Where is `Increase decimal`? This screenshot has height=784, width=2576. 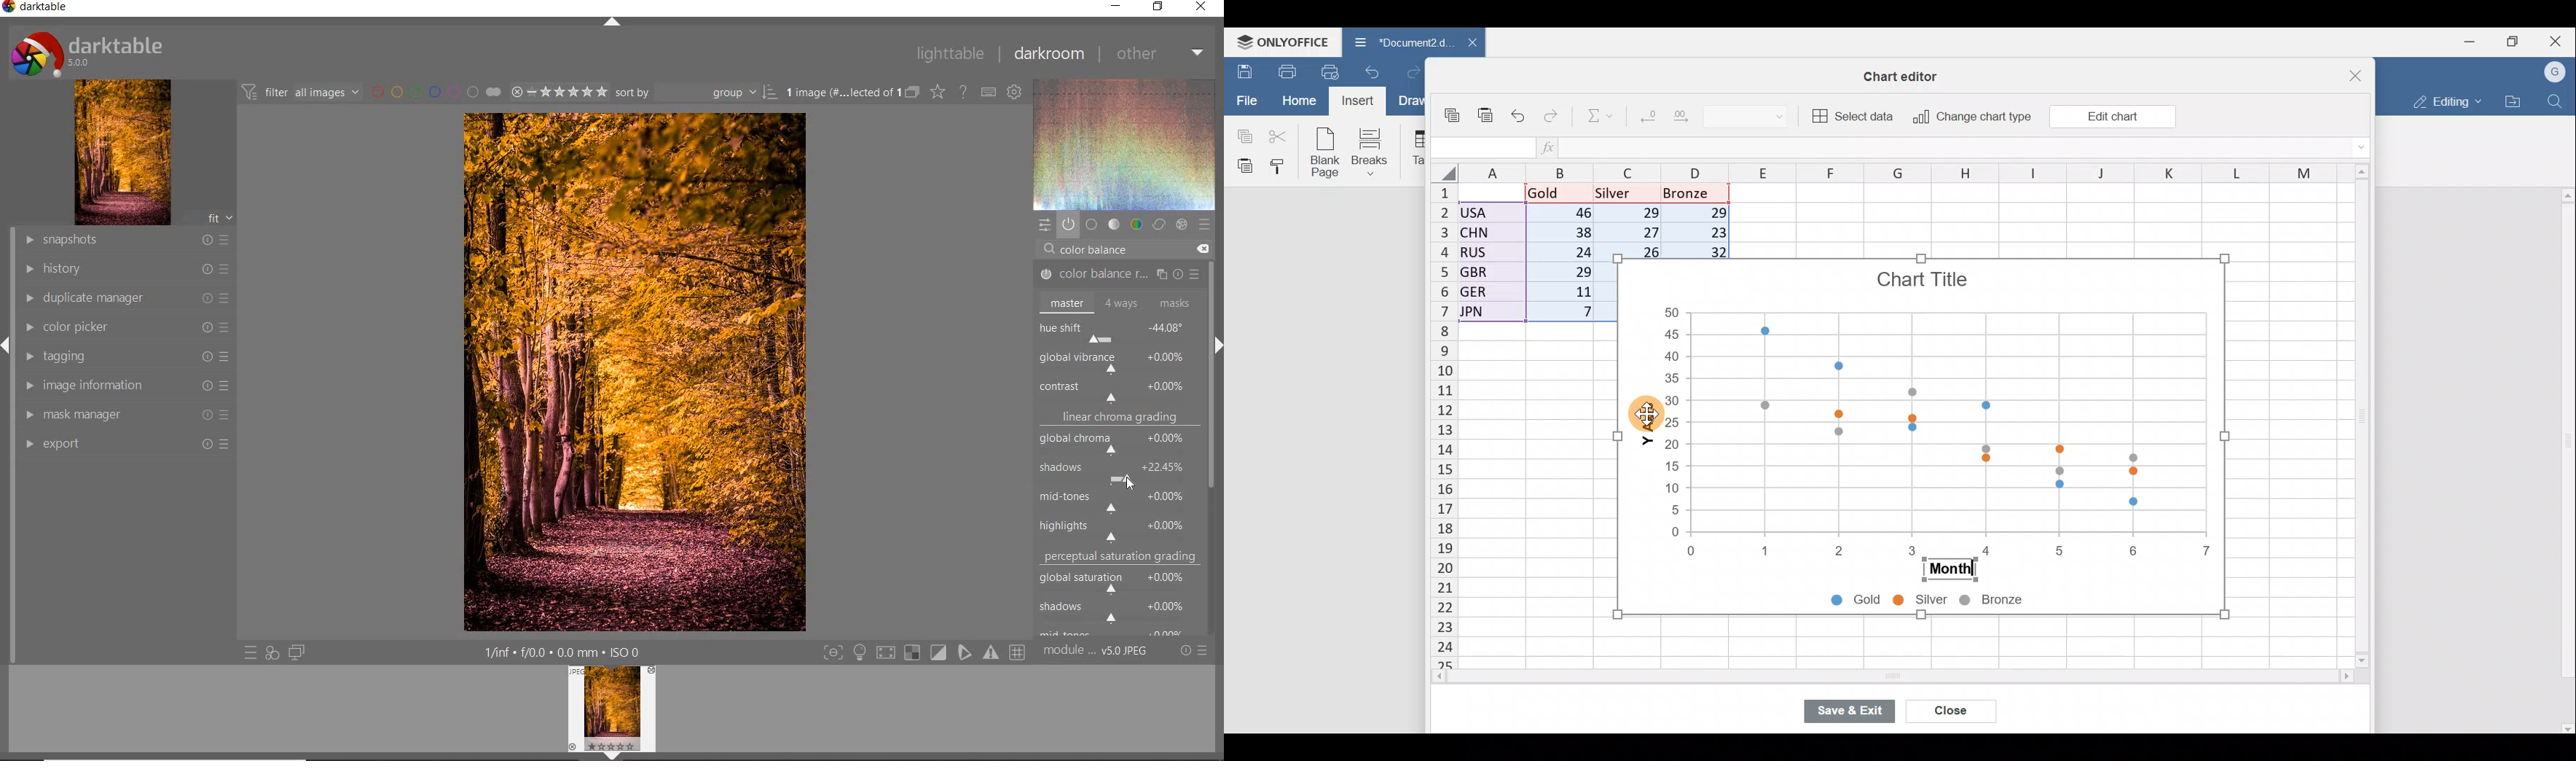 Increase decimal is located at coordinates (1689, 120).